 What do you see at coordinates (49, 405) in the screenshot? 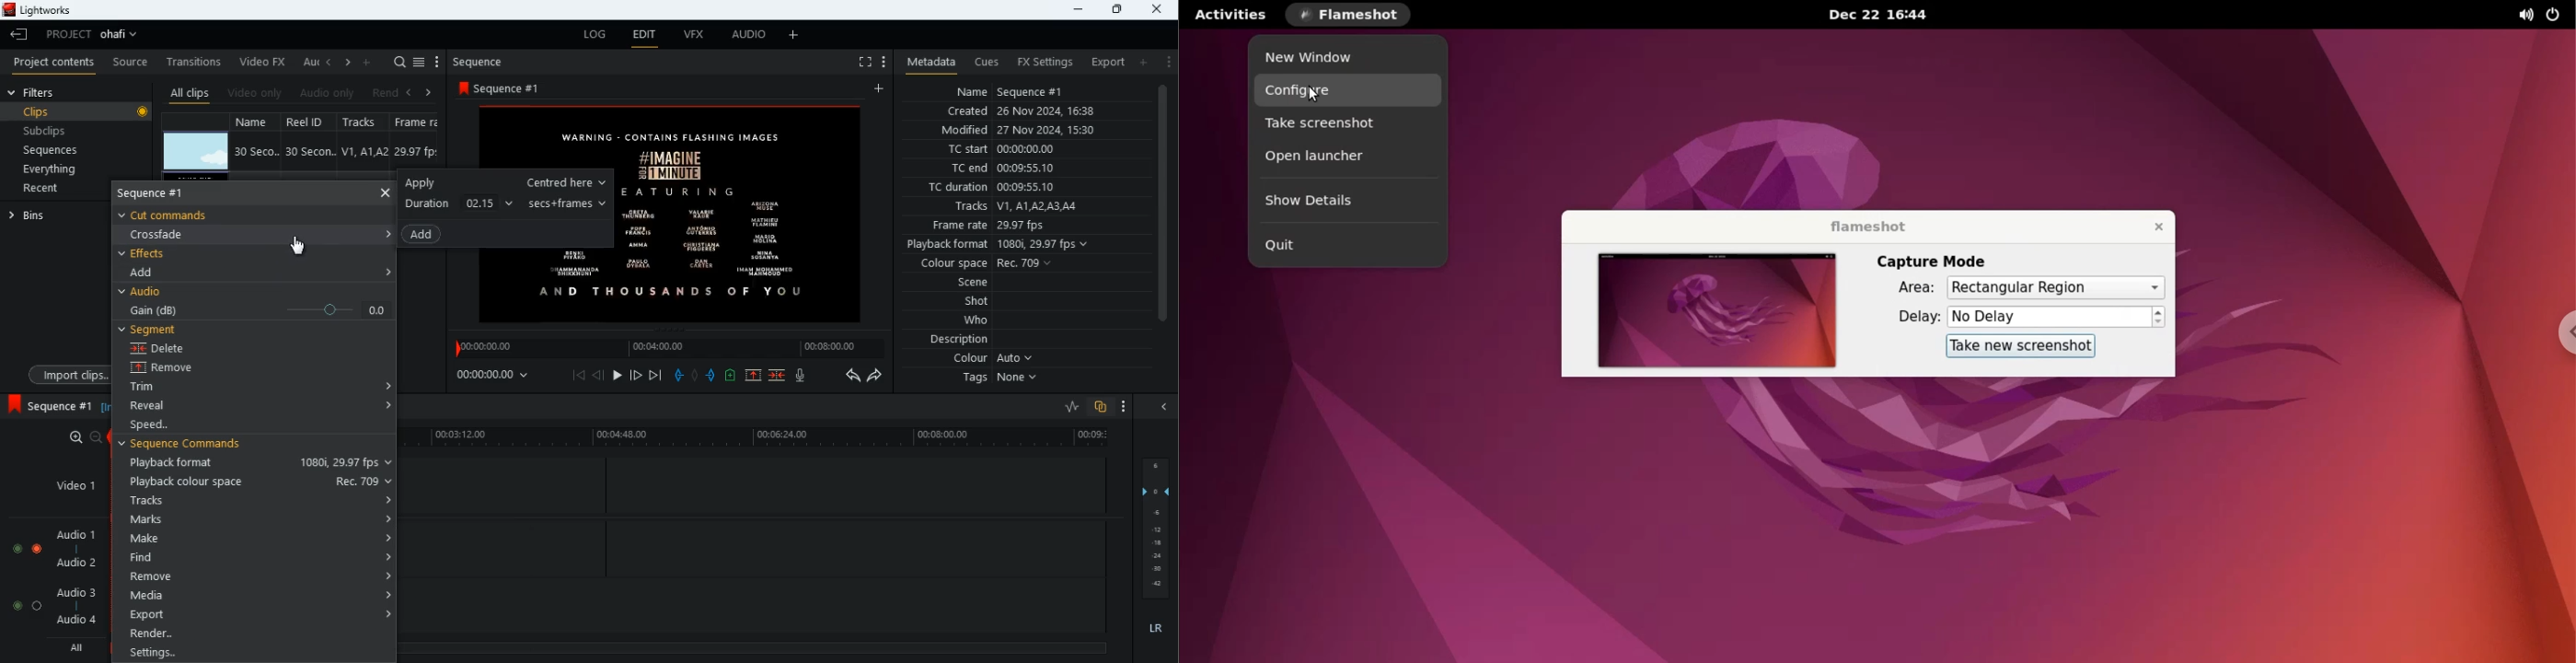
I see `sequence` at bounding box center [49, 405].